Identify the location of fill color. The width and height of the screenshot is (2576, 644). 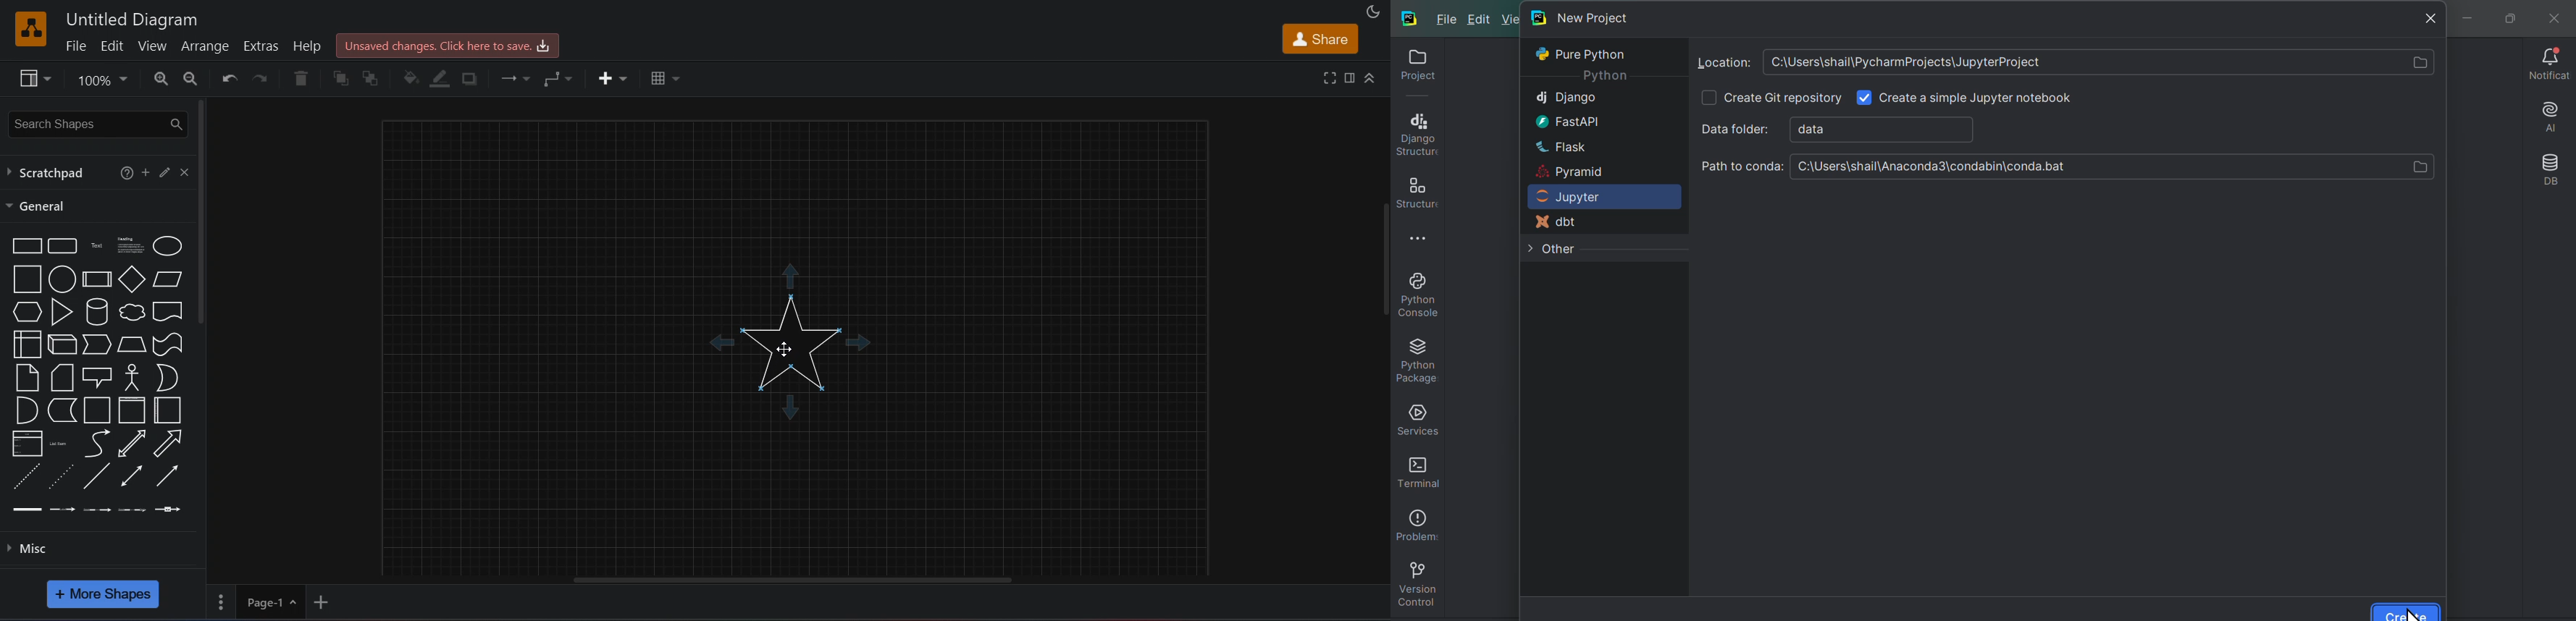
(411, 77).